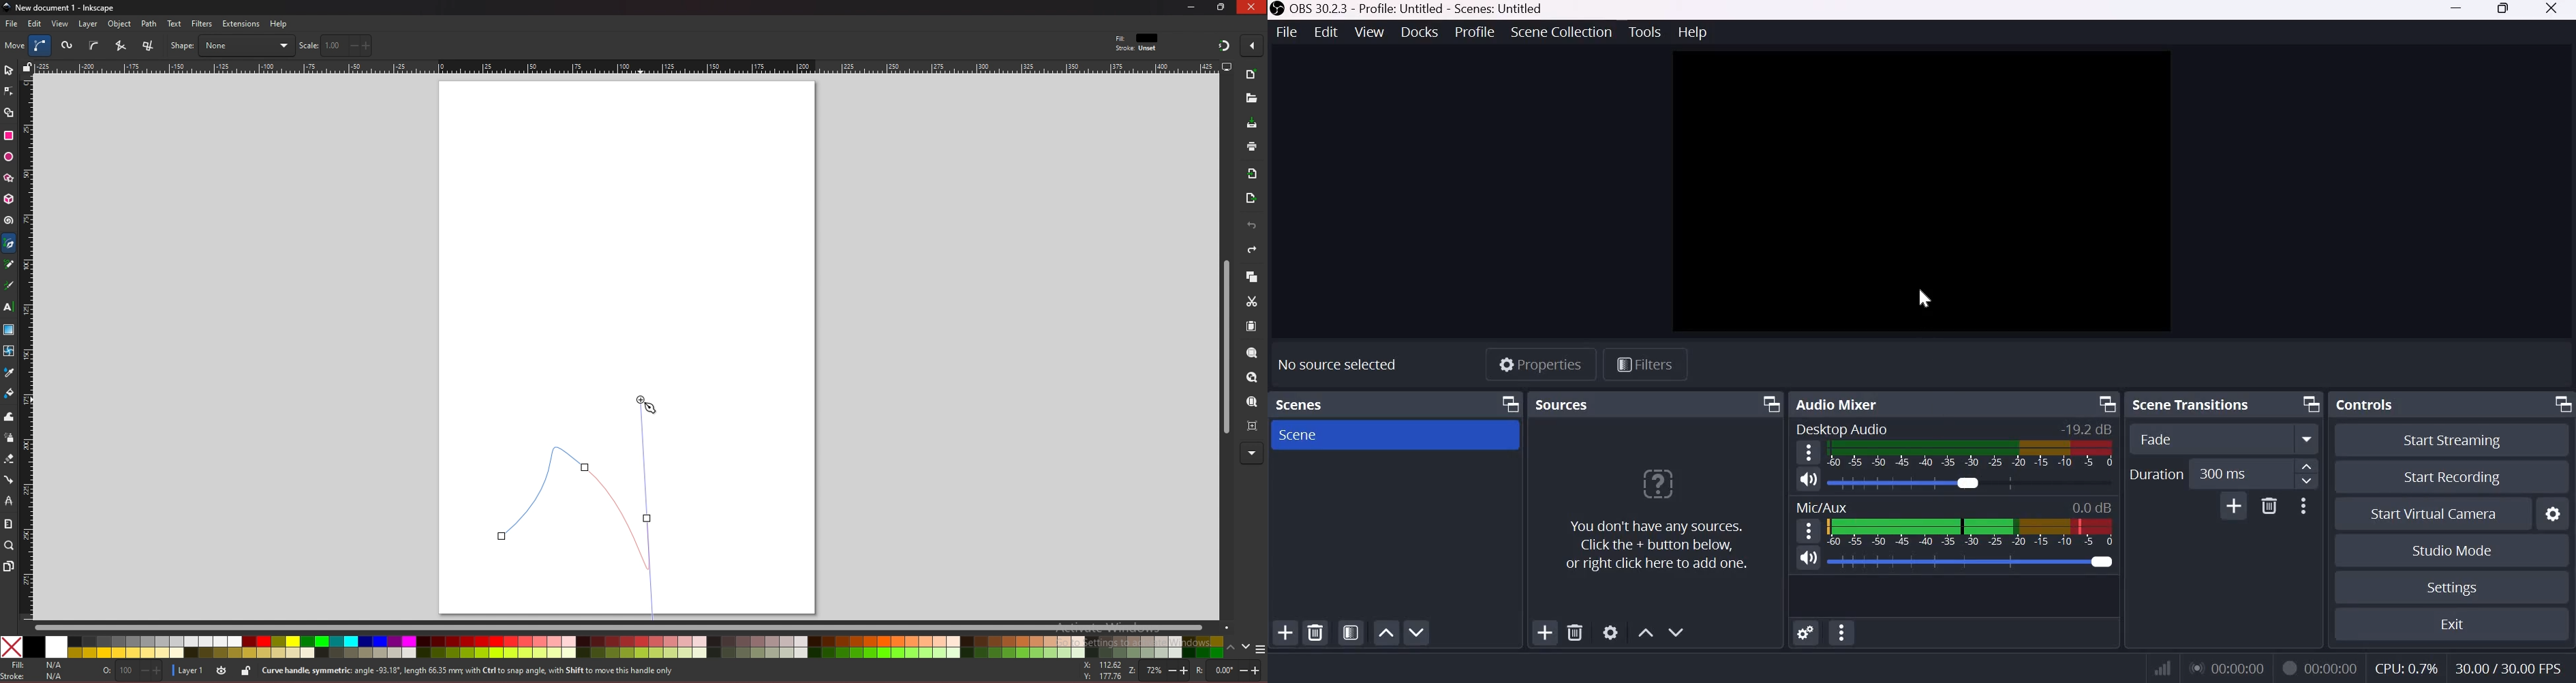 This screenshot has width=2576, height=700. Describe the element at coordinates (2307, 468) in the screenshot. I see `increase` at that location.